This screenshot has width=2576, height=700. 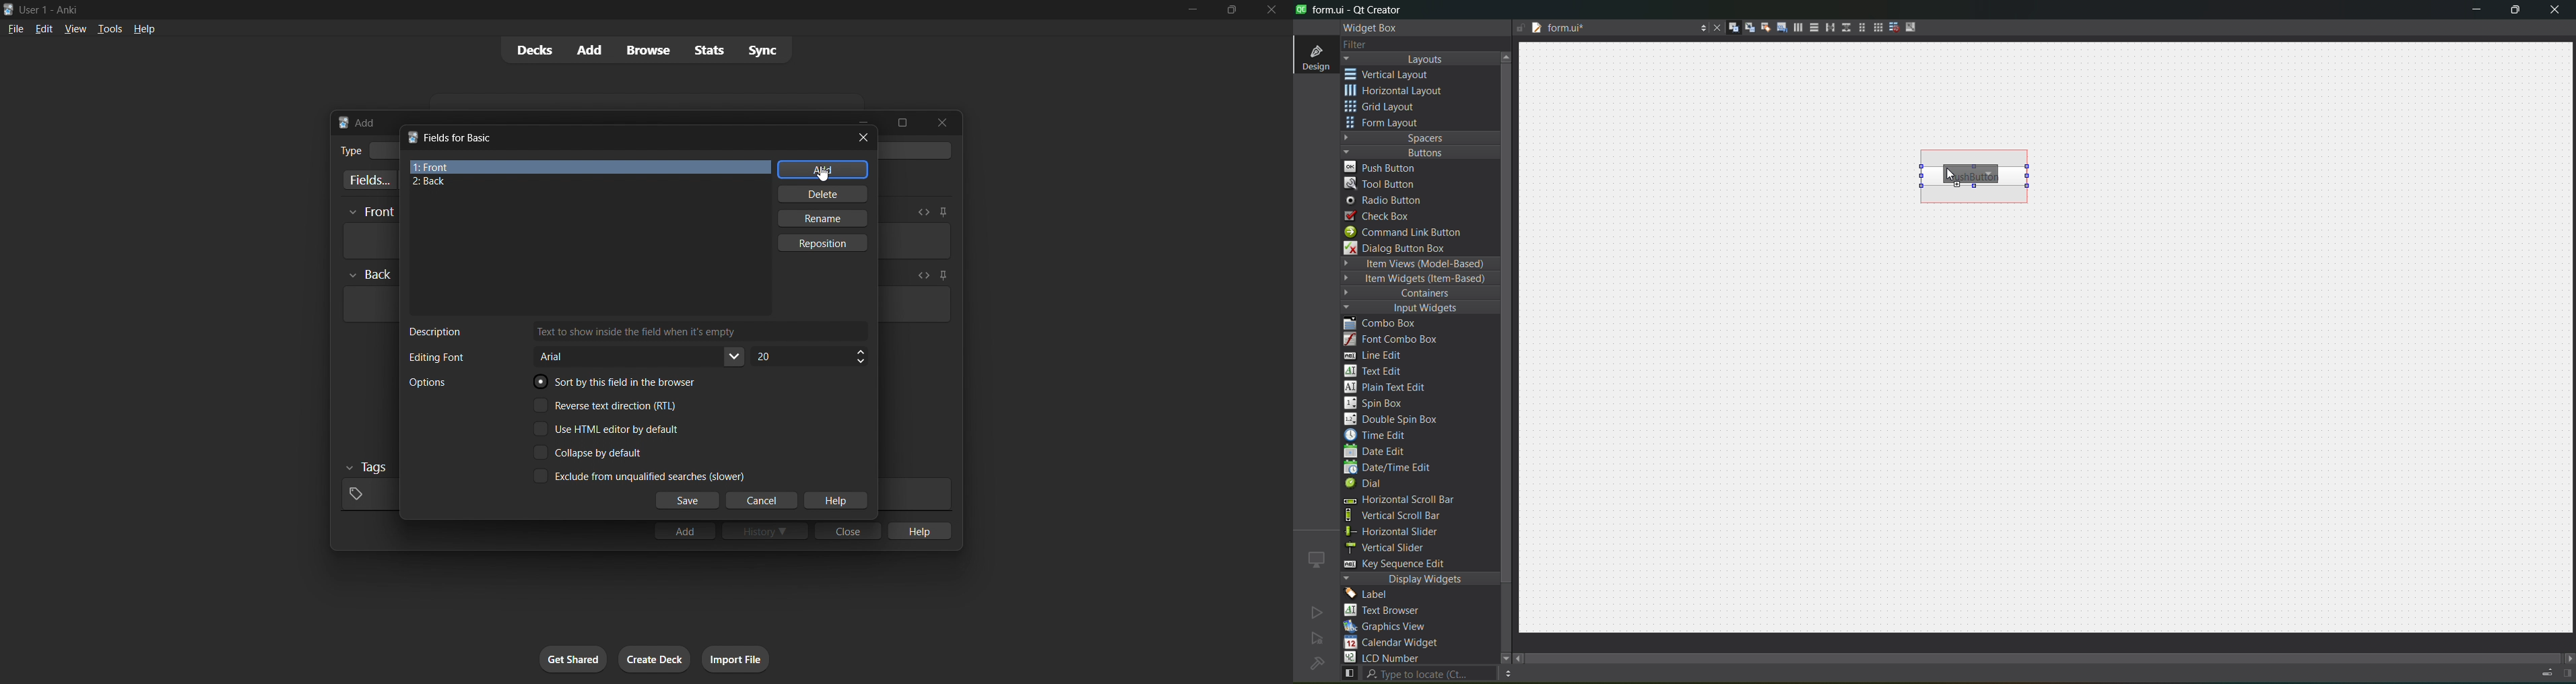 I want to click on Toggle HTML editor, so click(x=922, y=275).